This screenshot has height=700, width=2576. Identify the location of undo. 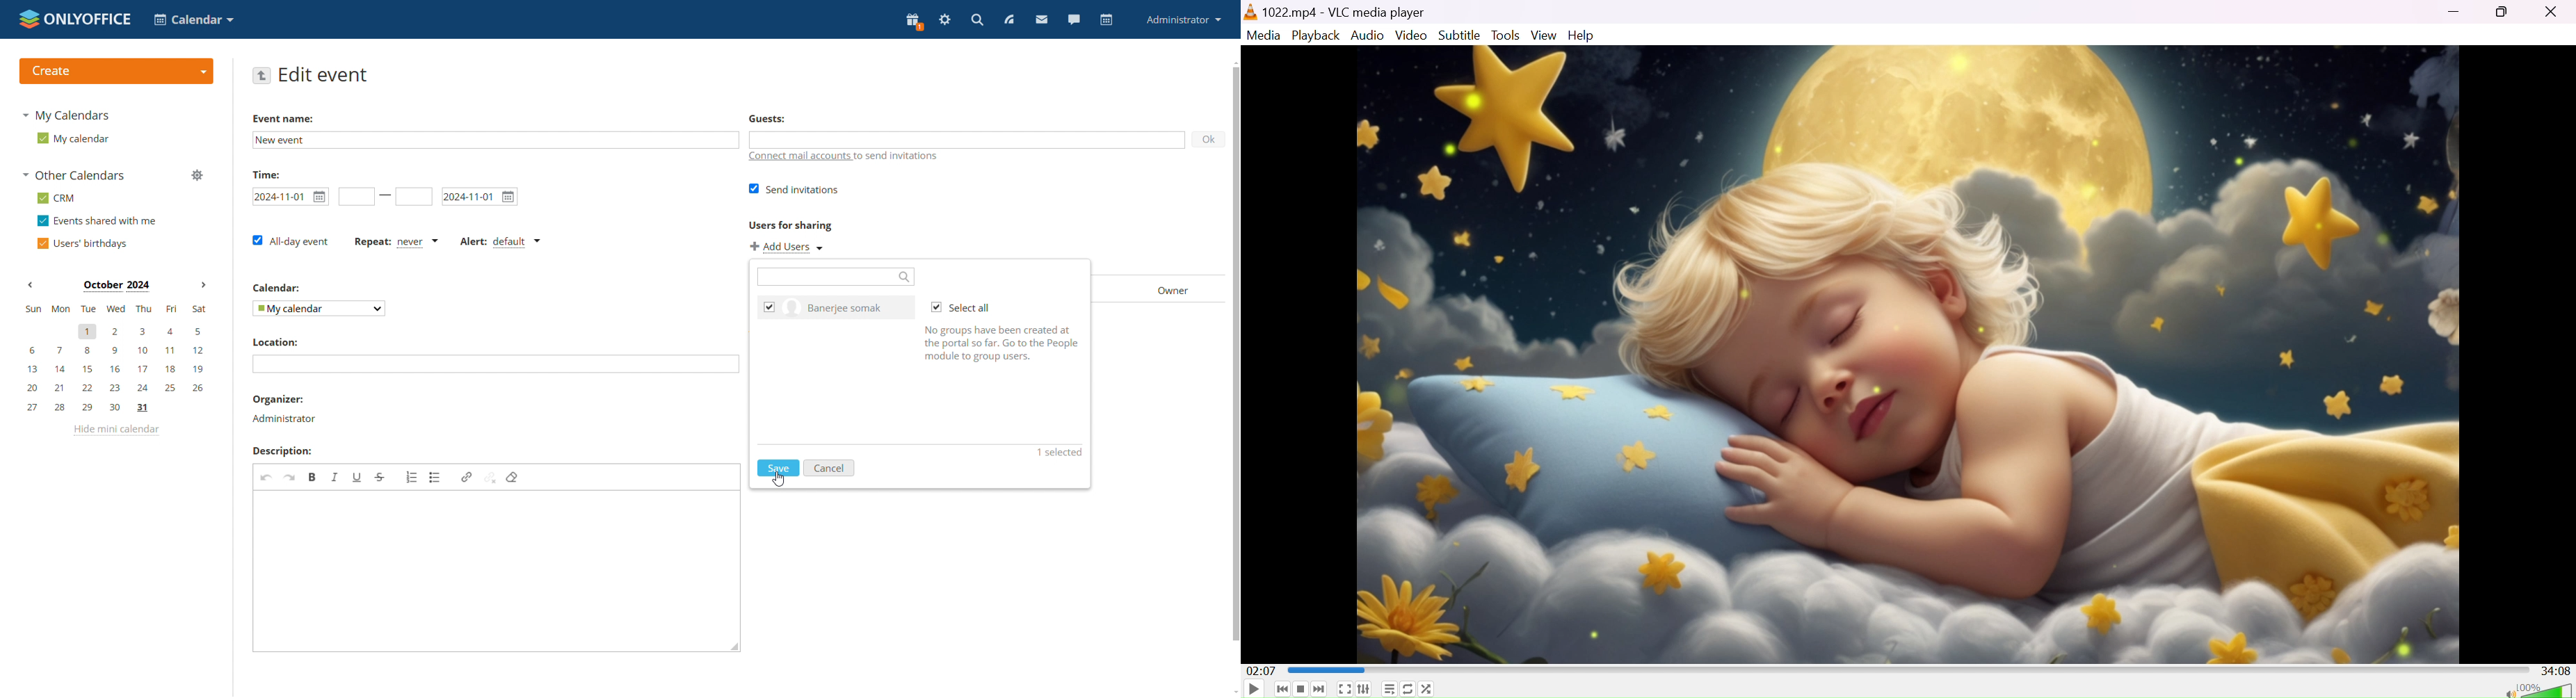
(266, 476).